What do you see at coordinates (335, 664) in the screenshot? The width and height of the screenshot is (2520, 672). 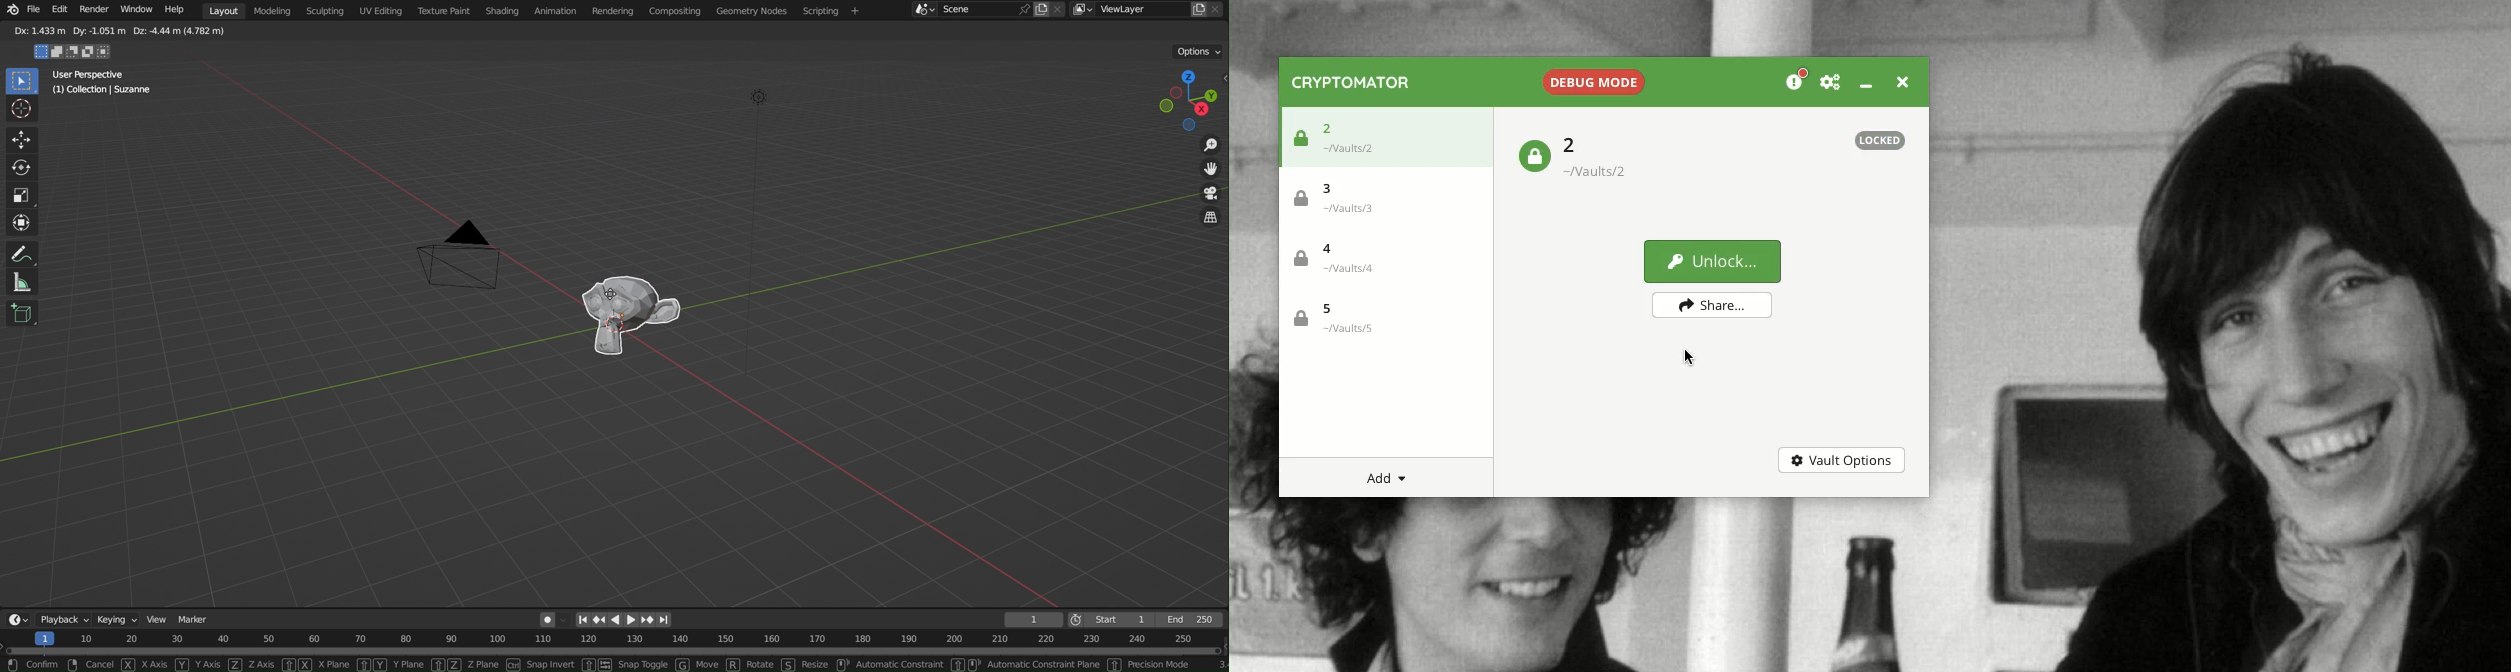 I see `X plane` at bounding box center [335, 664].